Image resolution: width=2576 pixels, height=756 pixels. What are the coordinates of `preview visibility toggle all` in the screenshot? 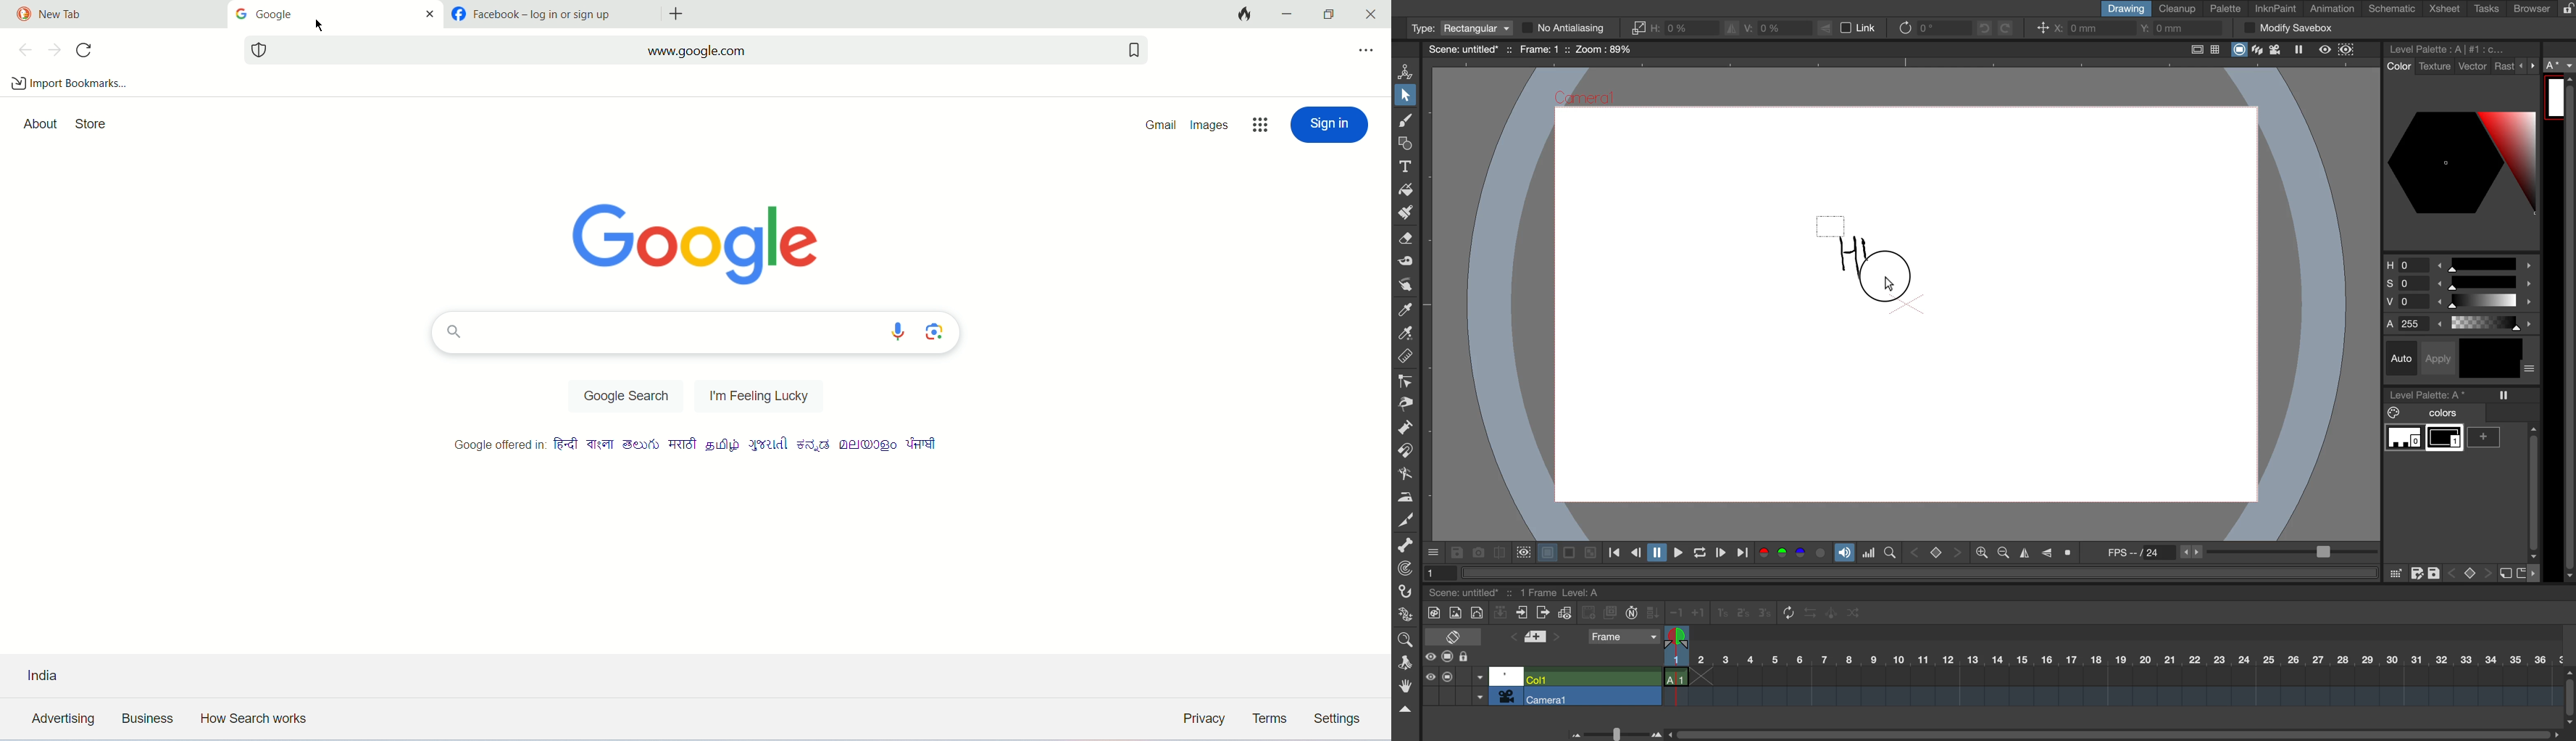 It's located at (1429, 657).